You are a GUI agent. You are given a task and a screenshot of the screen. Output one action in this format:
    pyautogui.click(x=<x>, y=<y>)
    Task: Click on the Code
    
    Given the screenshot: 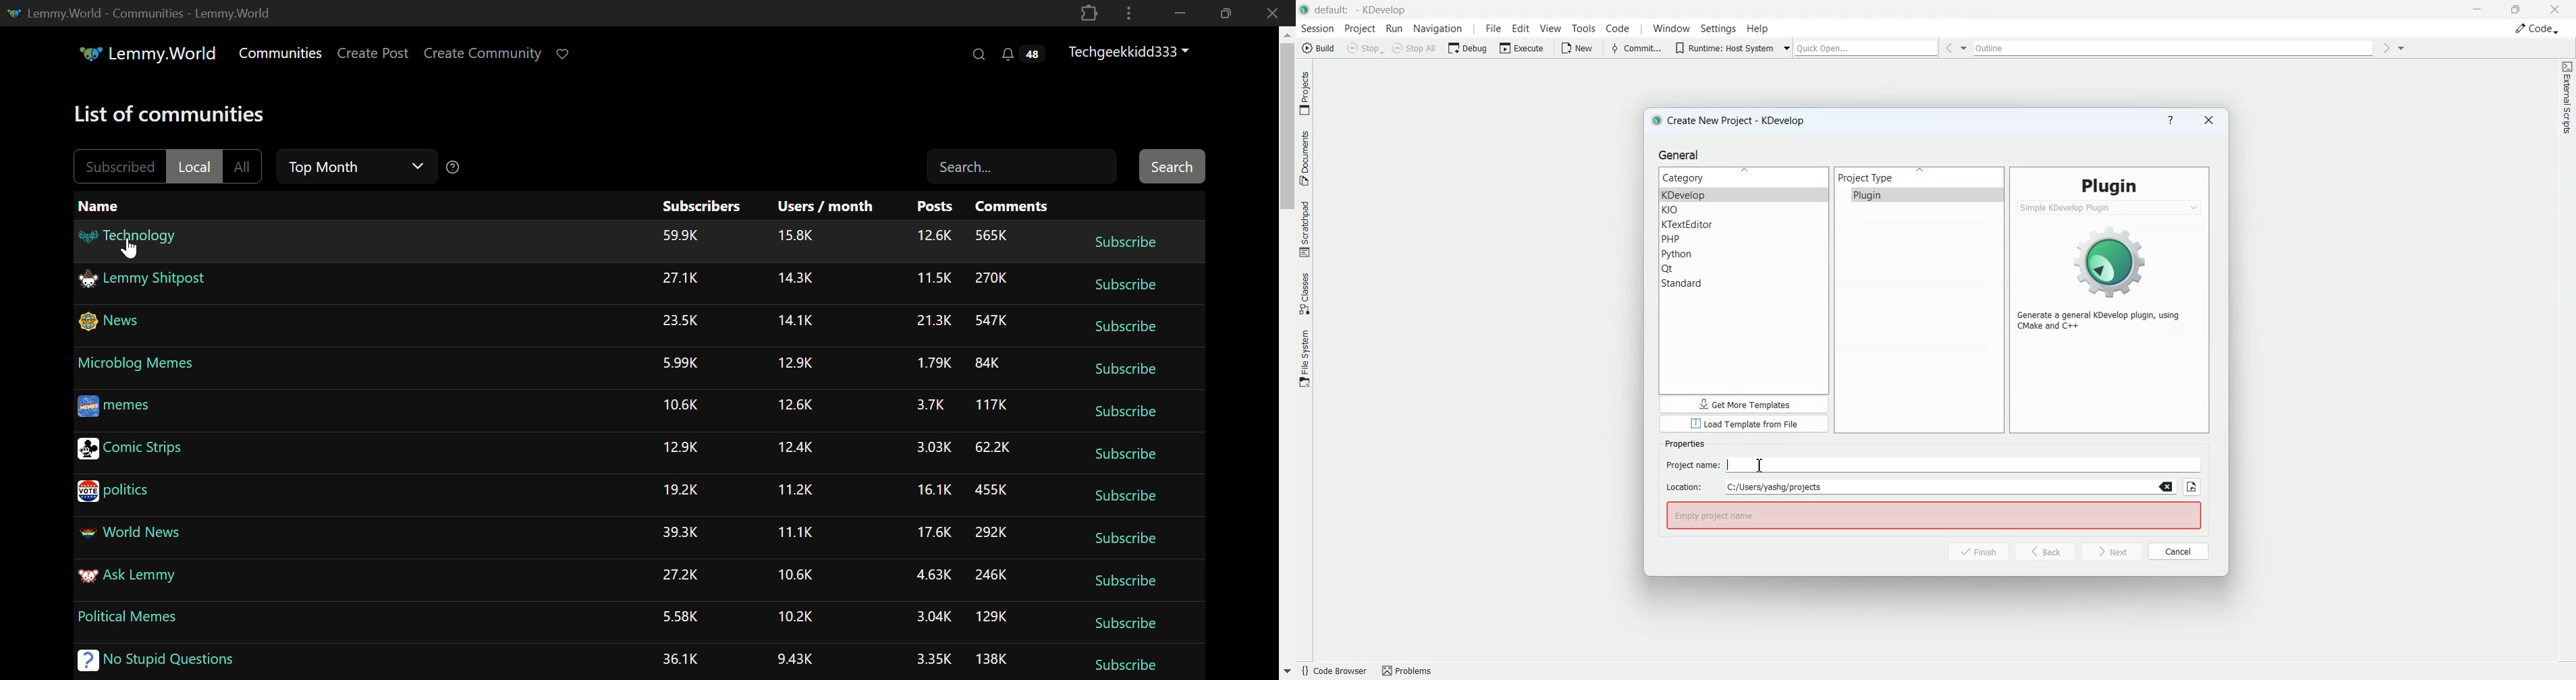 What is the action you would take?
    pyautogui.click(x=2537, y=28)
    